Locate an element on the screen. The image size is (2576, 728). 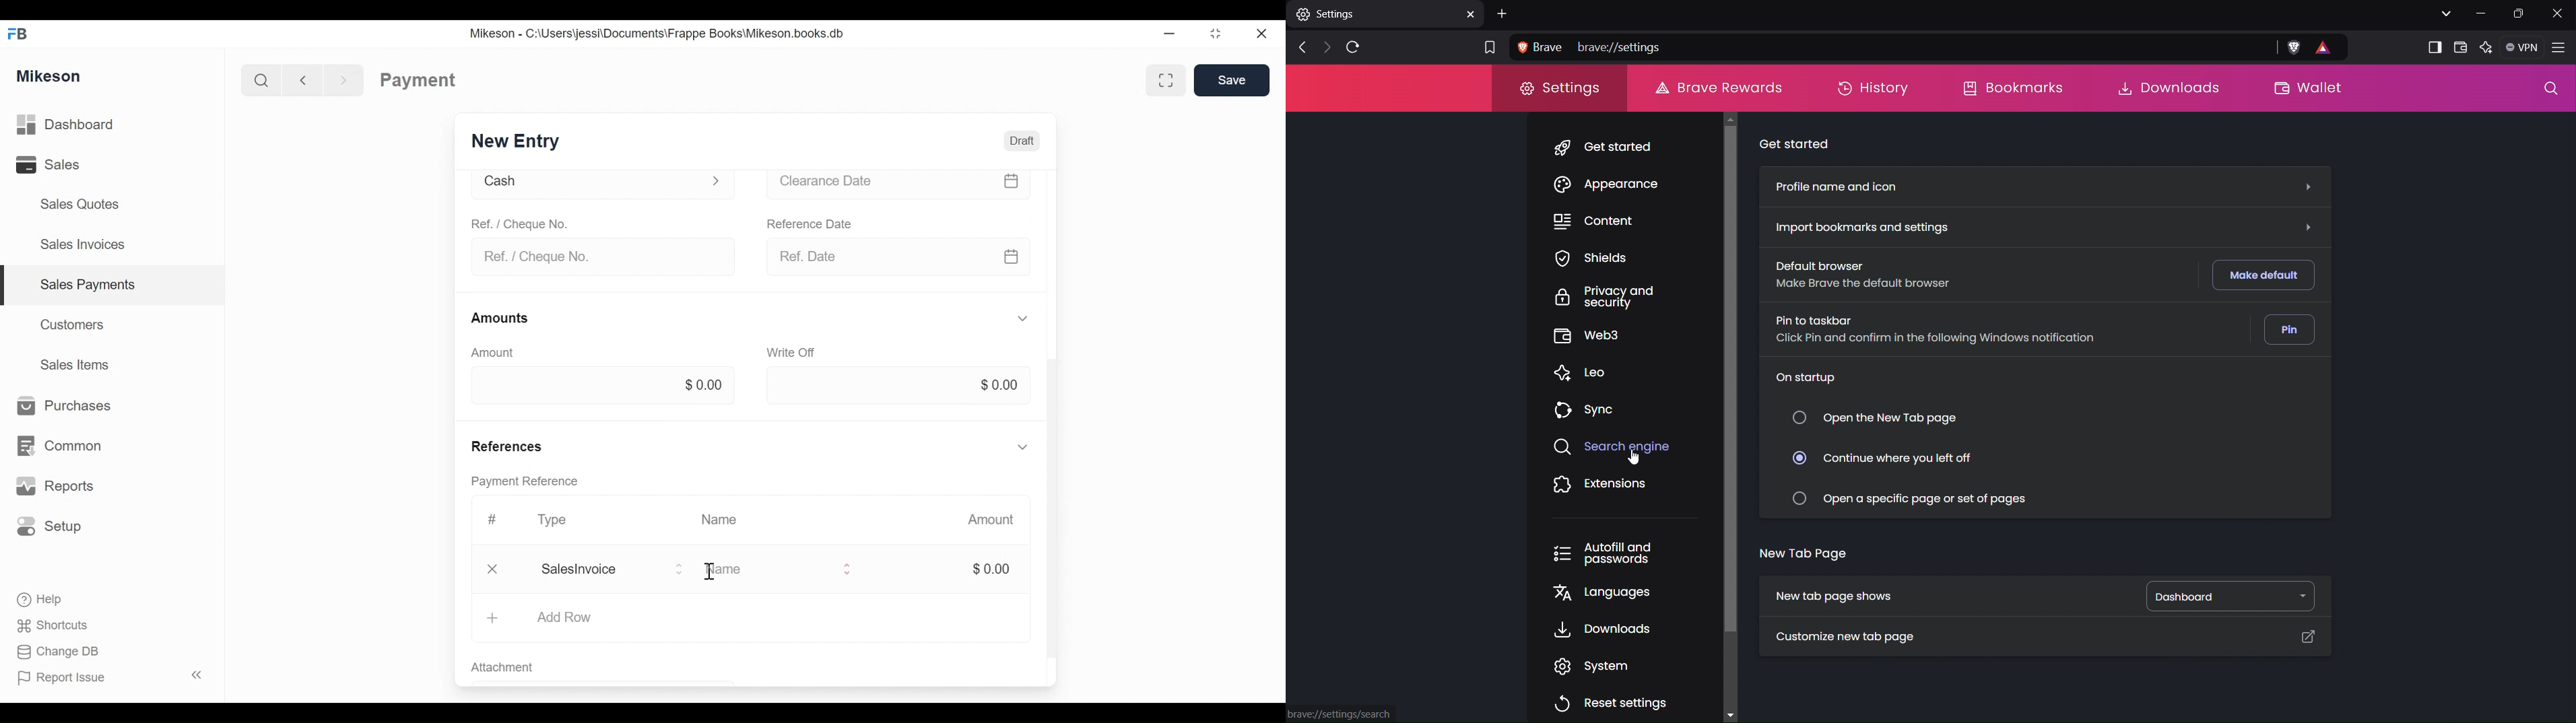
Mikeson - C:\Users\jessi\Documents\Frappe Books\Mikeson.books.db is located at coordinates (658, 33).